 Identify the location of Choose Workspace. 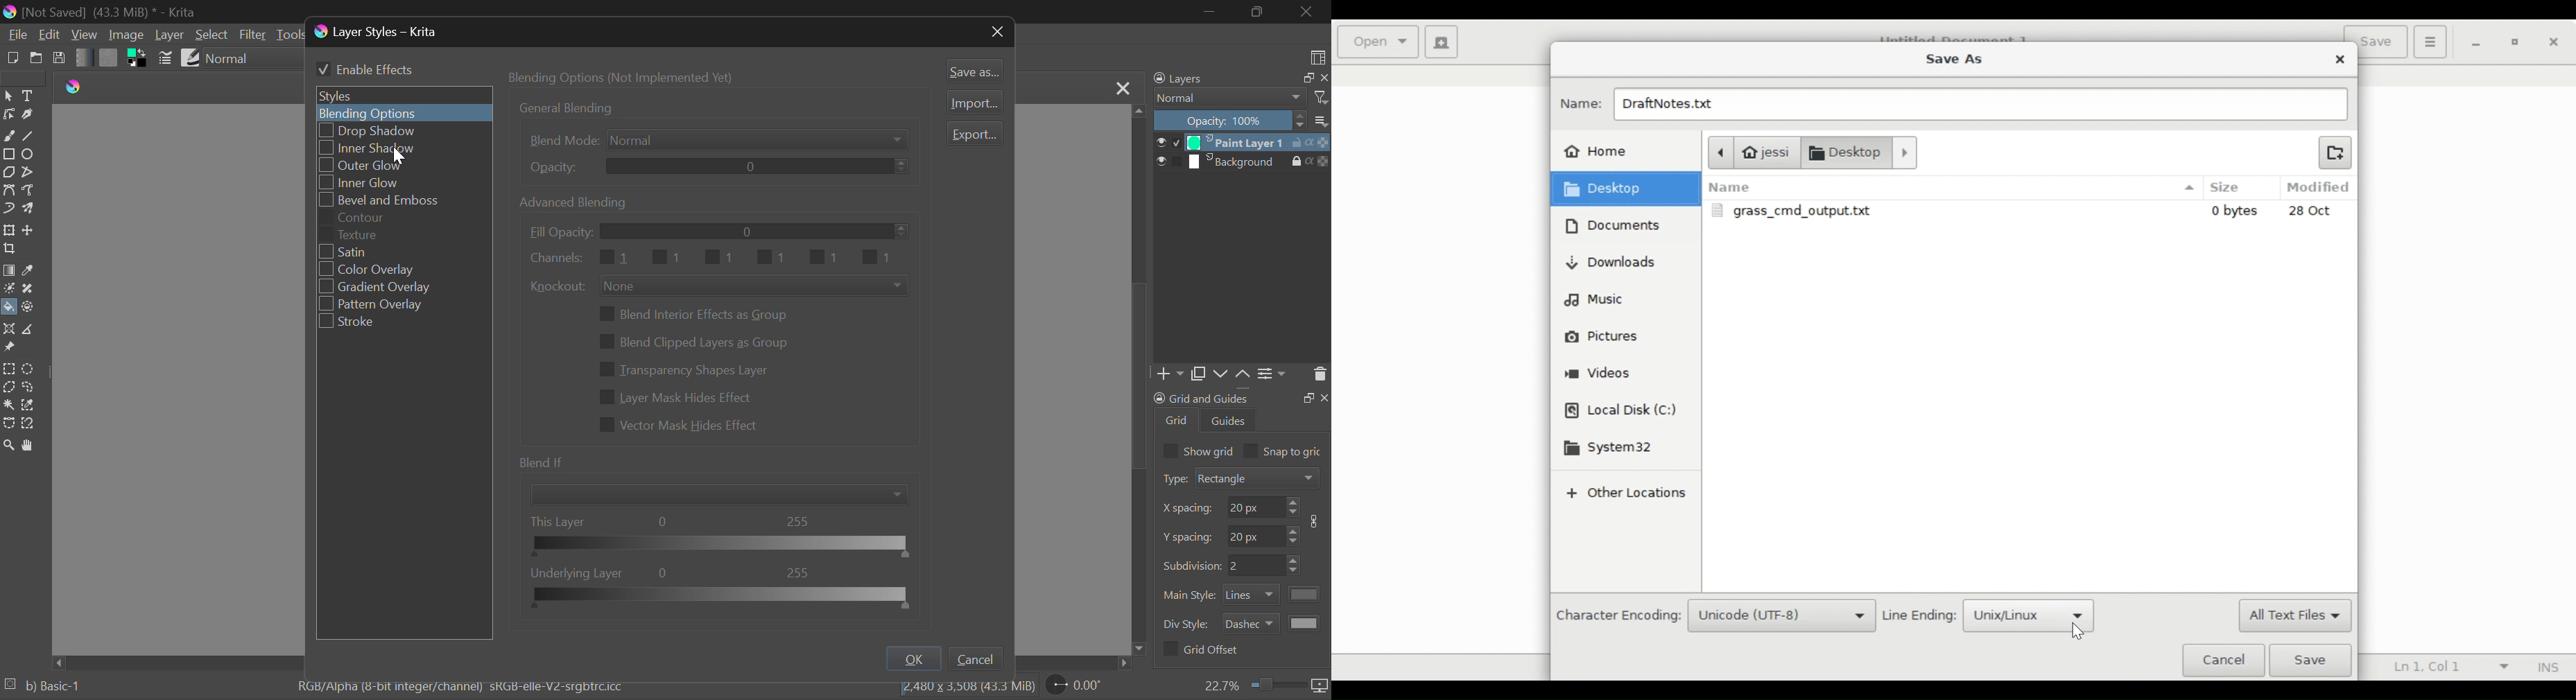
(1316, 58).